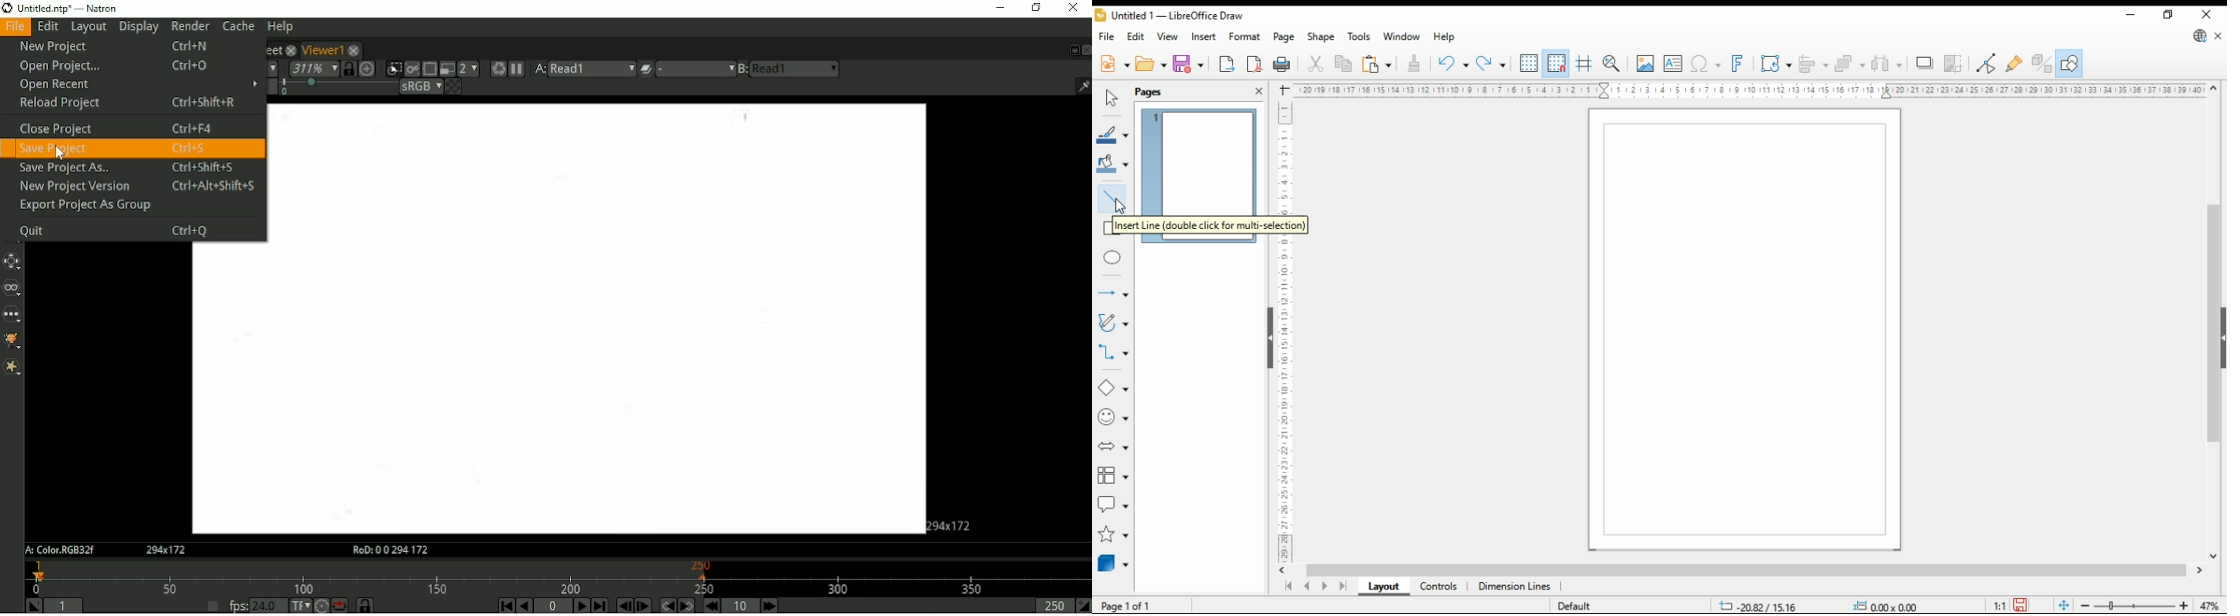  I want to click on undo, so click(1452, 64).